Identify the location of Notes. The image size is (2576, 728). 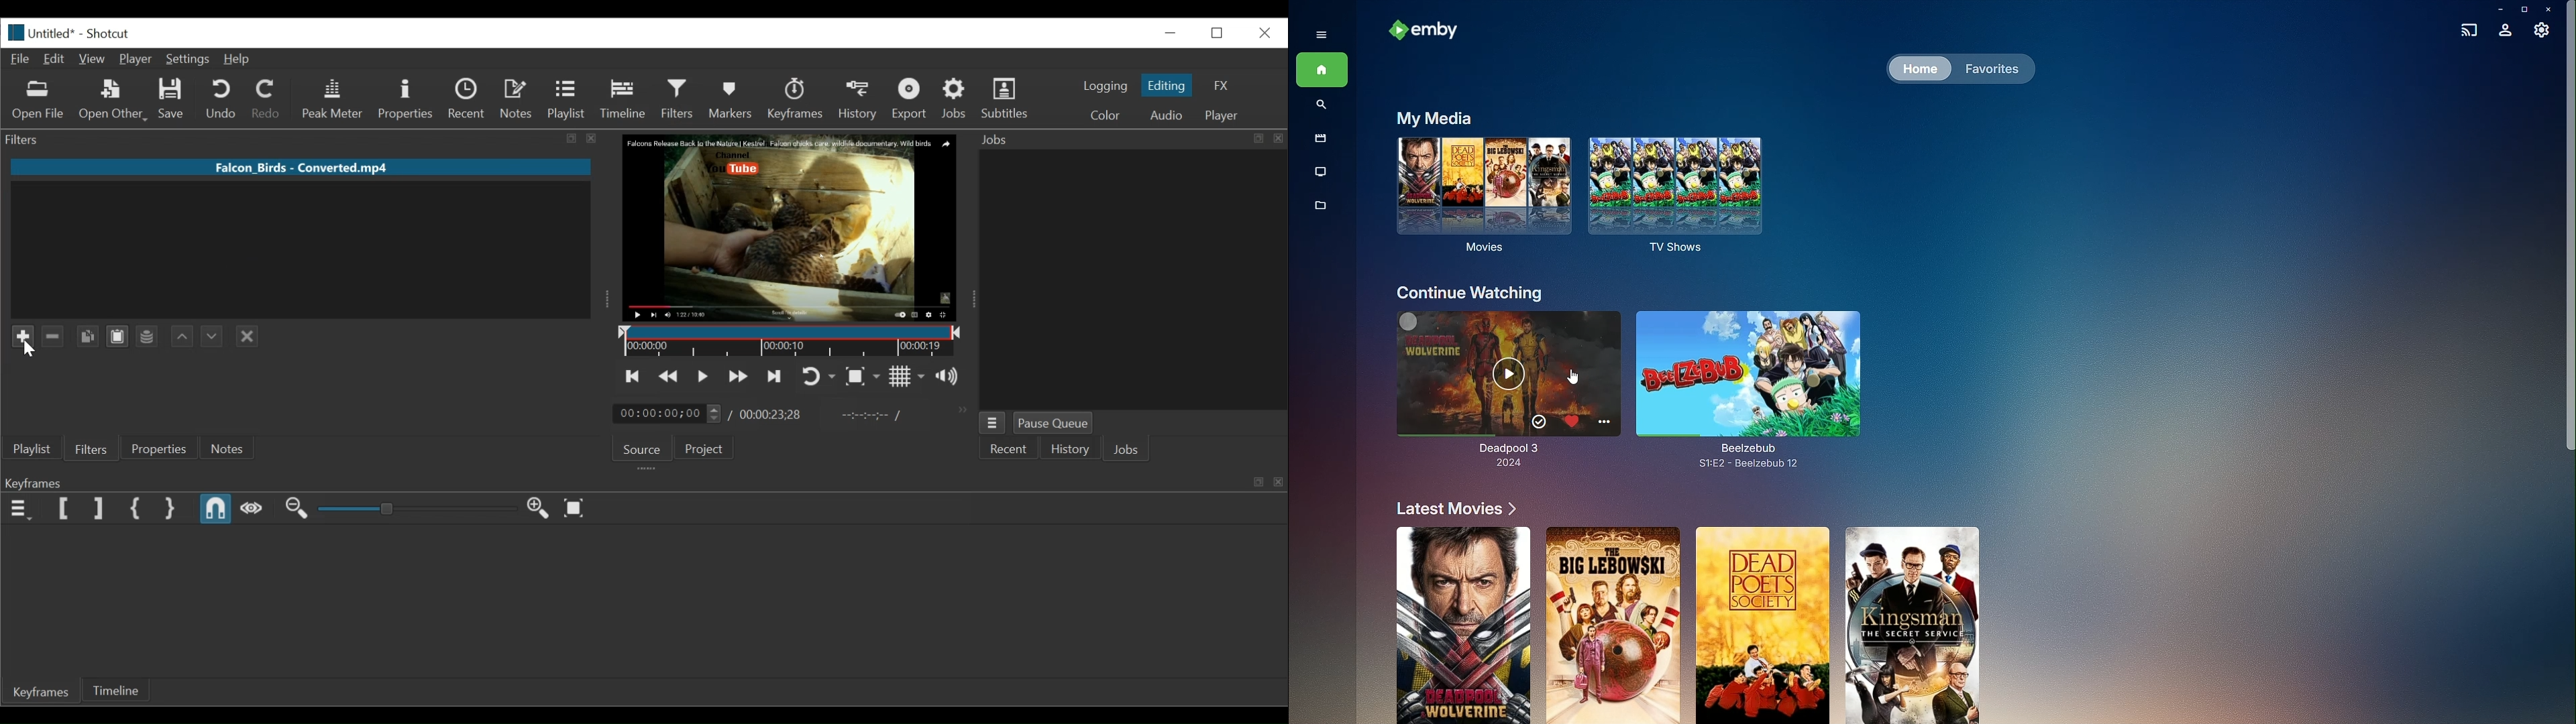
(517, 99).